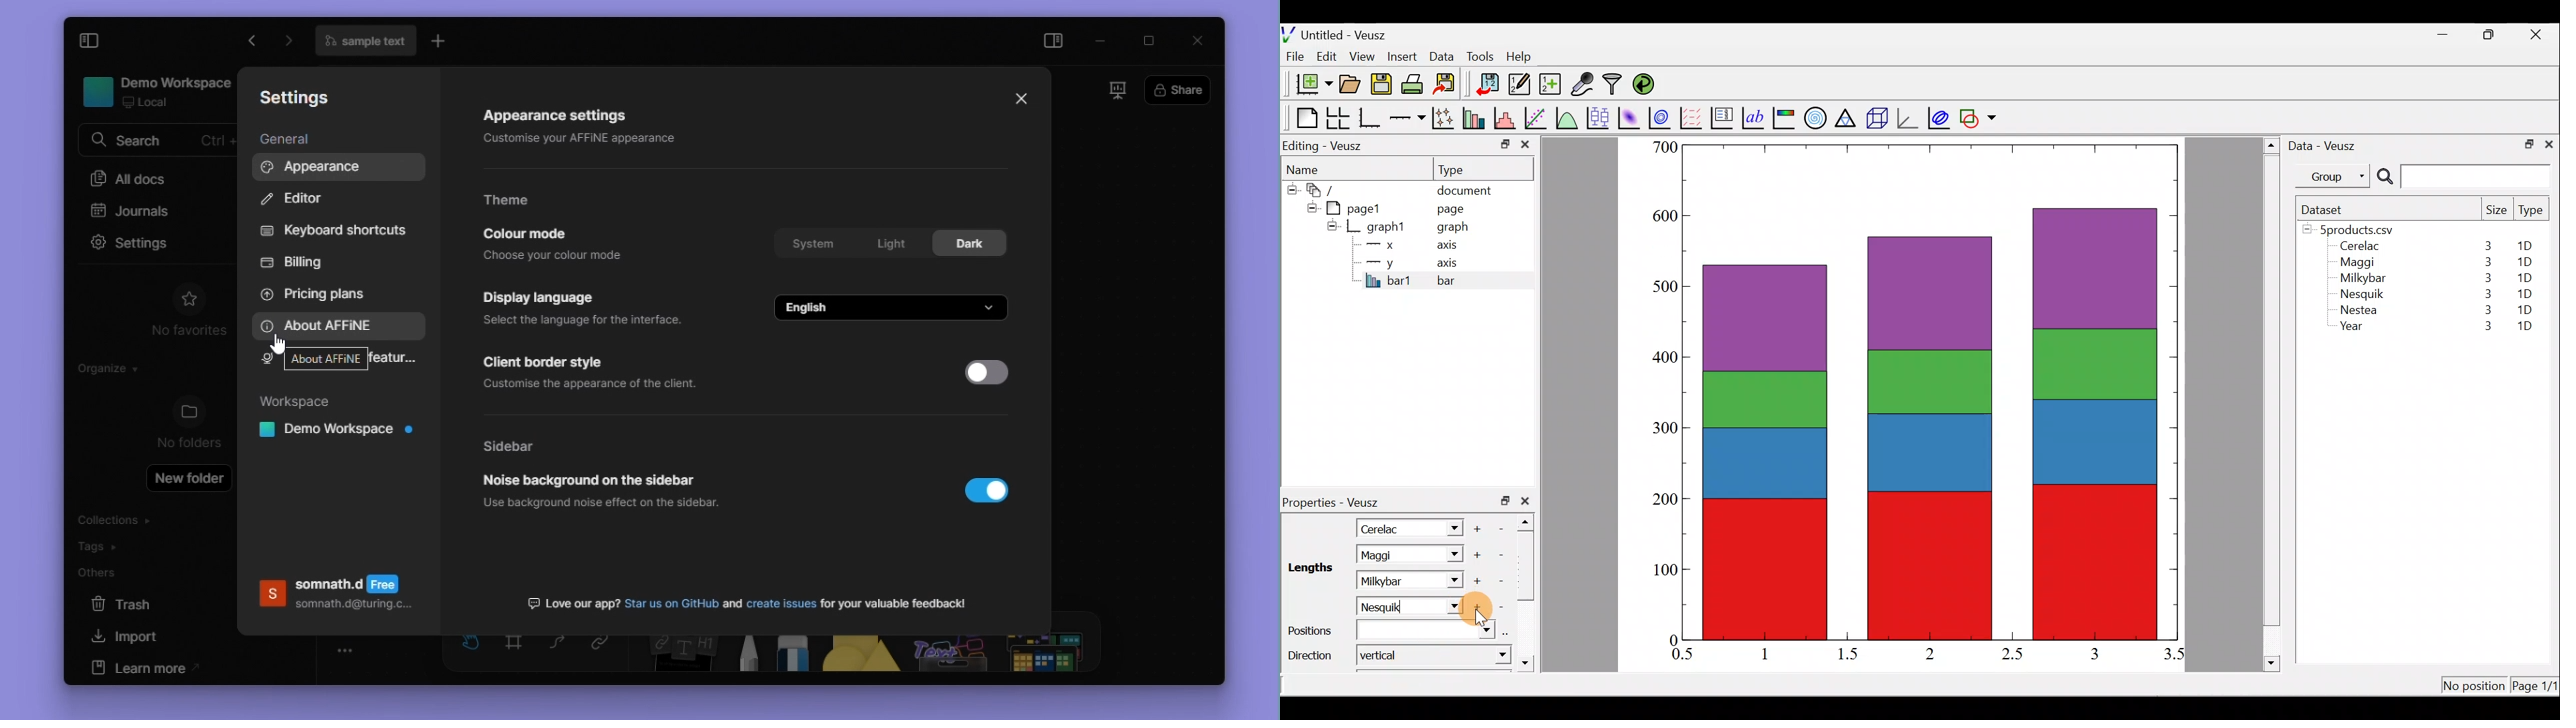 The width and height of the screenshot is (2576, 728). What do you see at coordinates (336, 599) in the screenshot?
I see `Account details` at bounding box center [336, 599].